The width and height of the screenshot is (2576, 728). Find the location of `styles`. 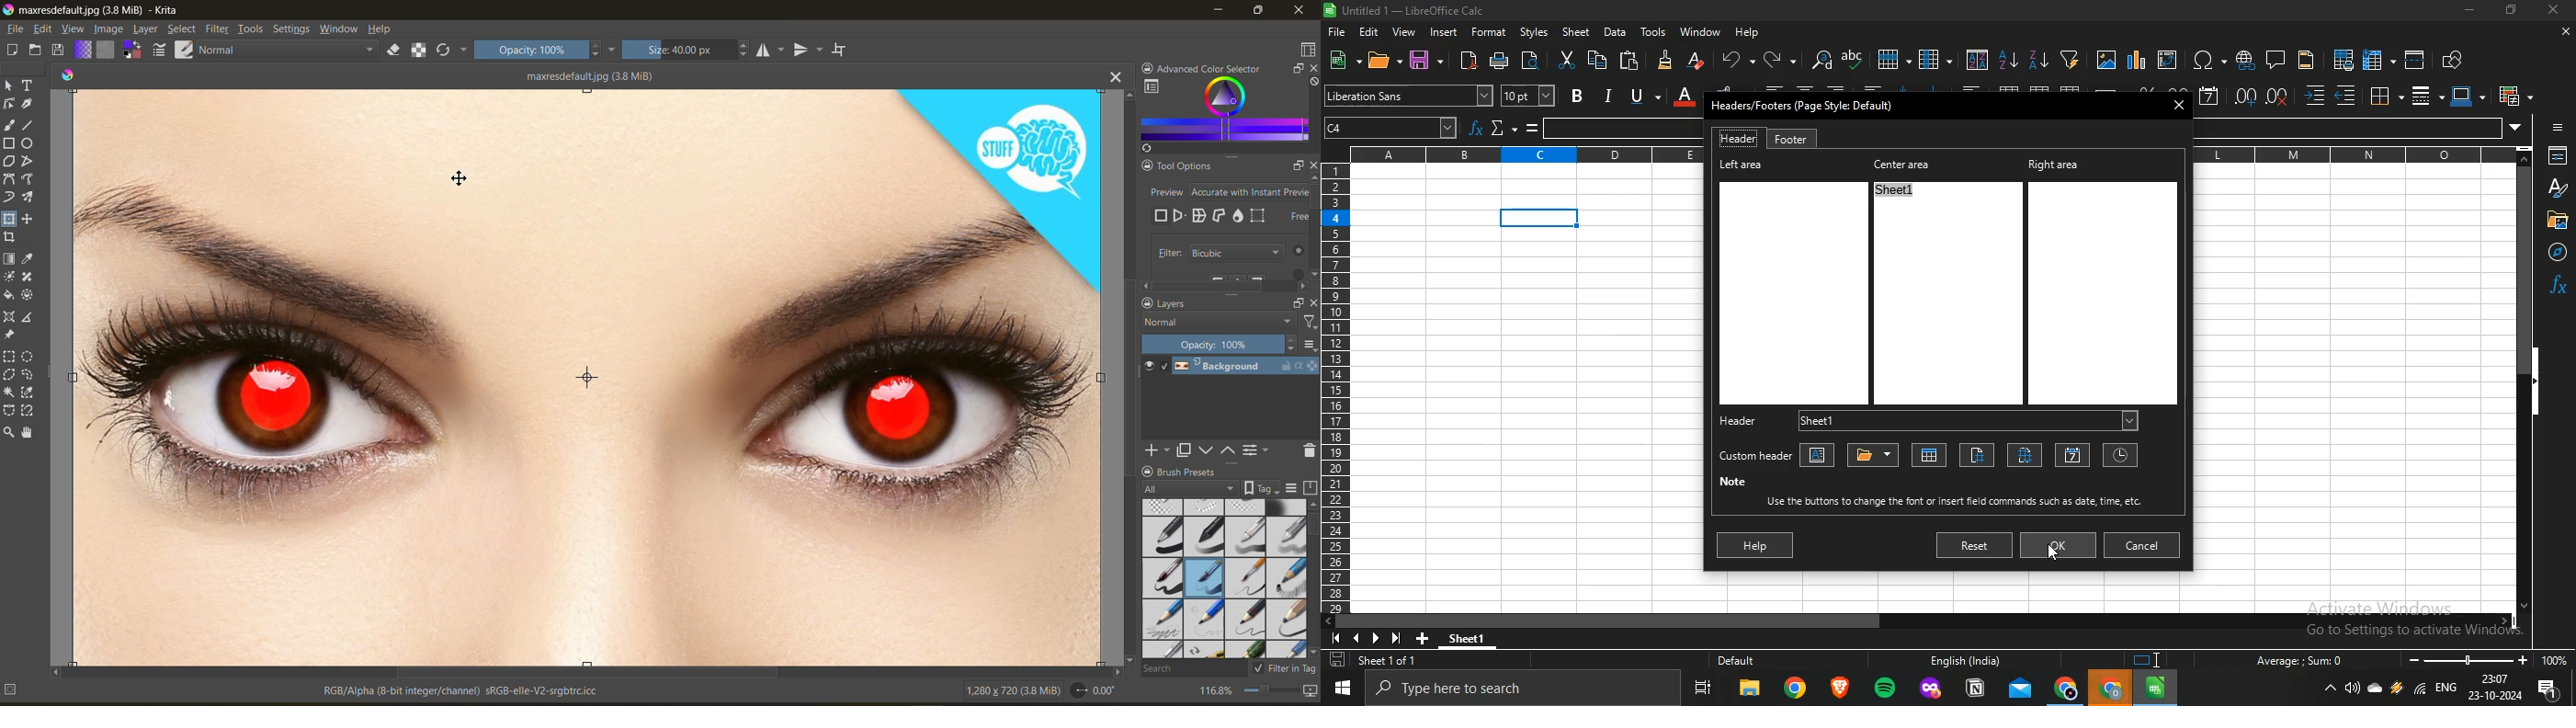

styles is located at coordinates (2554, 188).